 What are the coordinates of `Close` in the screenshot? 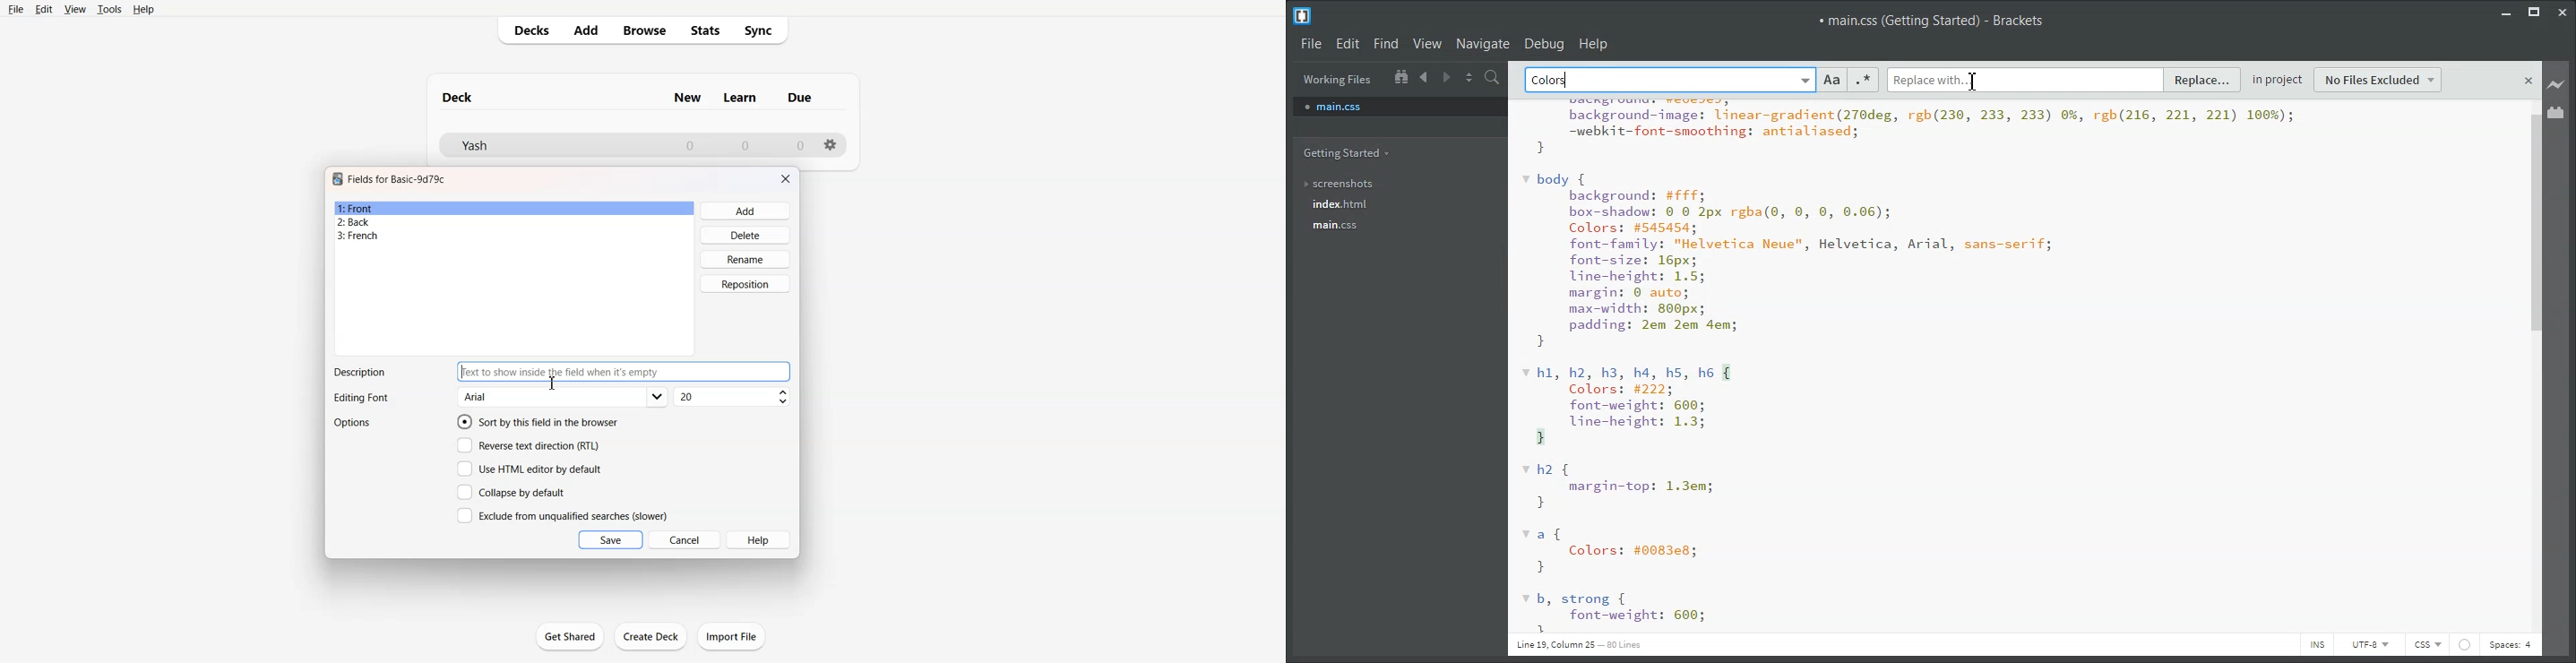 It's located at (786, 179).